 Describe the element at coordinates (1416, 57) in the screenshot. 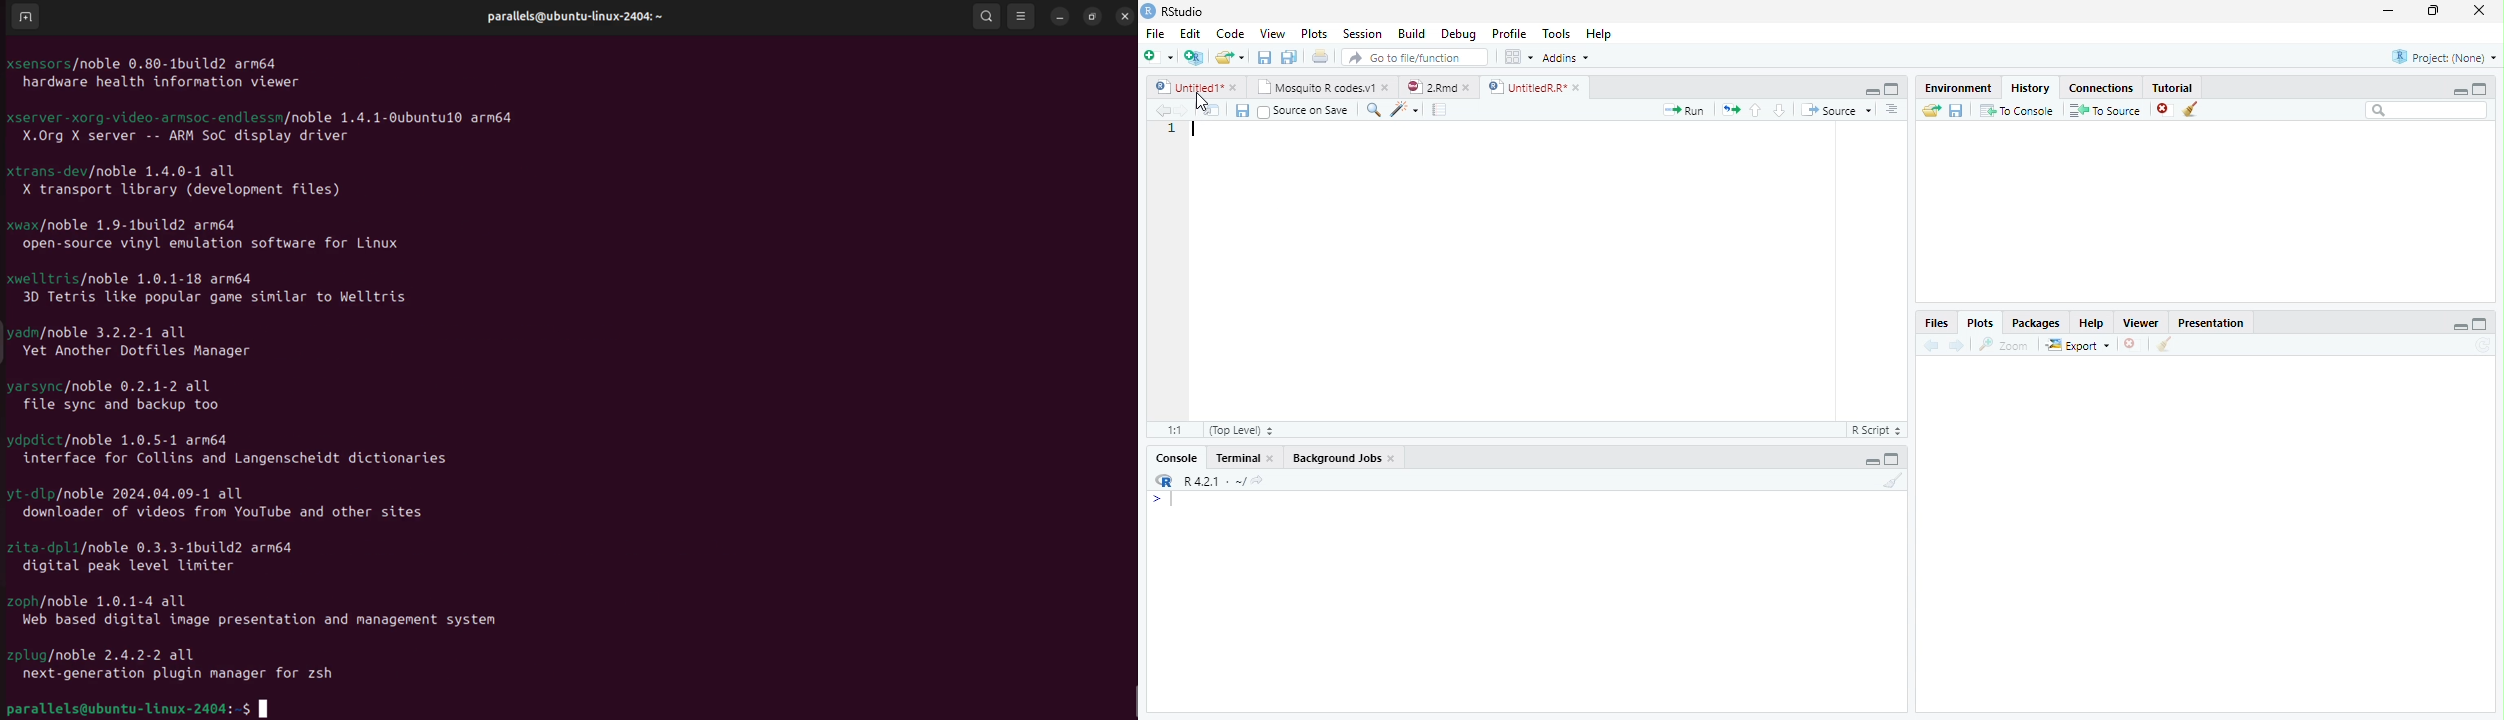

I see `Go to file/function` at that location.